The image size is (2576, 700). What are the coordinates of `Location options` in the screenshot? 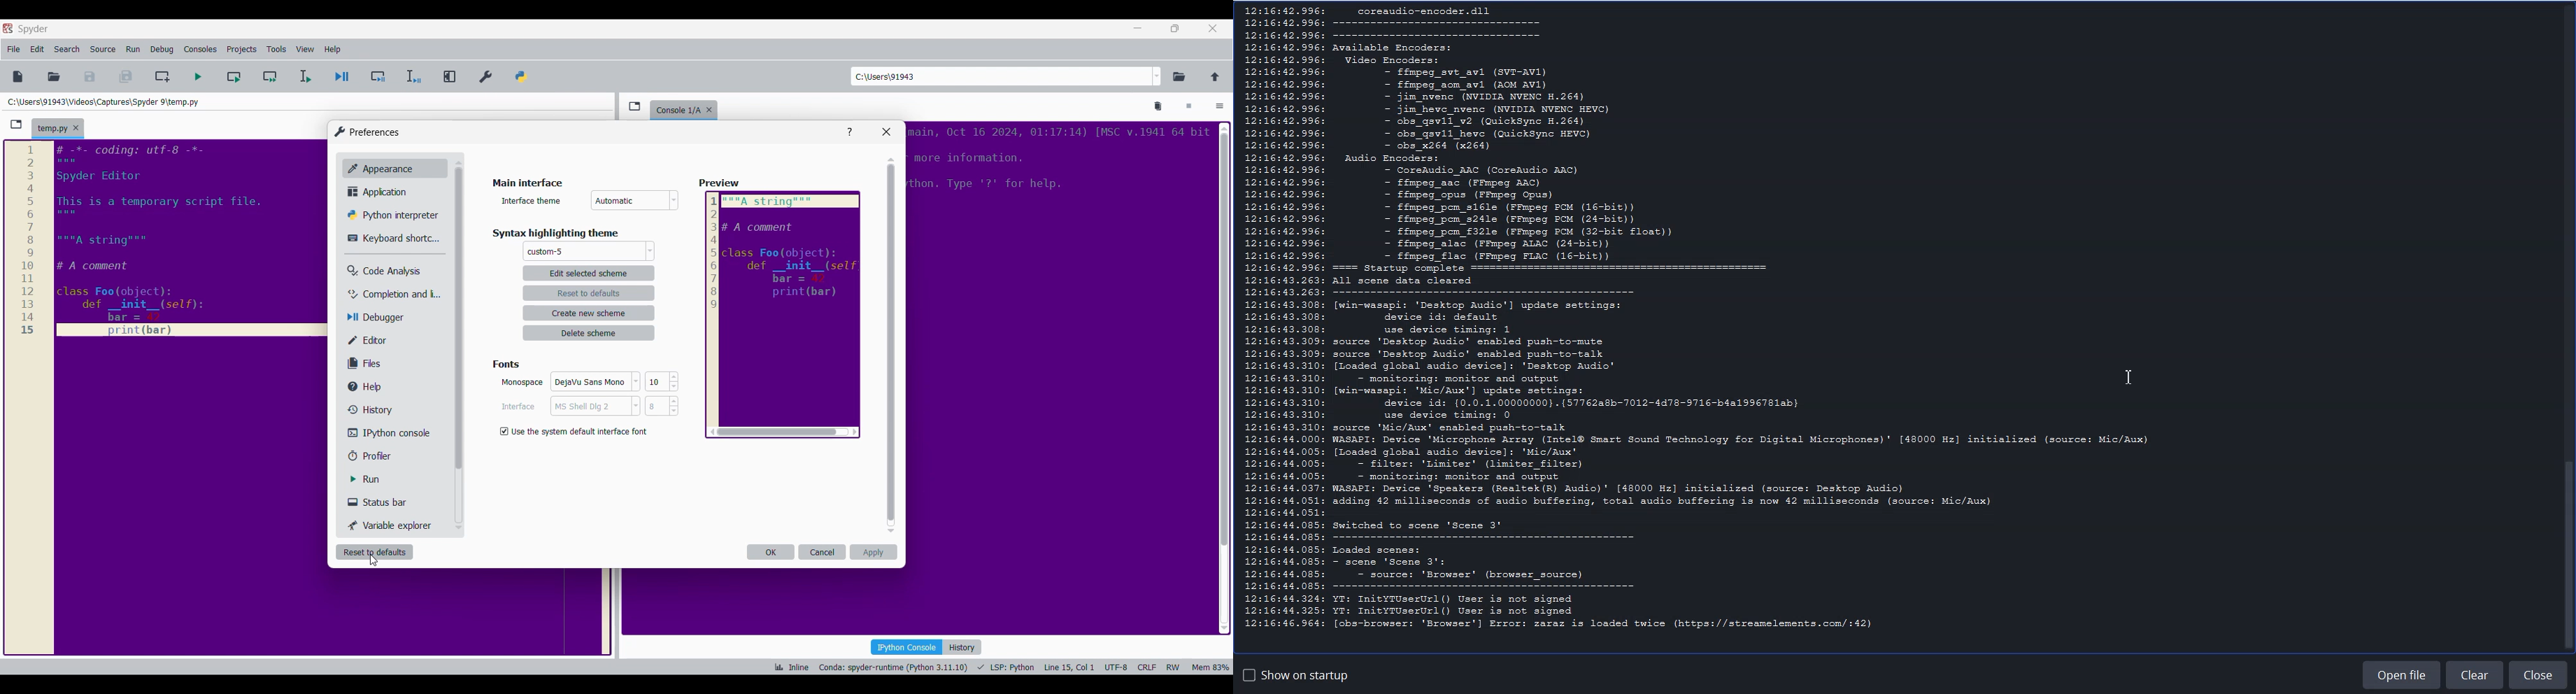 It's located at (1158, 76).